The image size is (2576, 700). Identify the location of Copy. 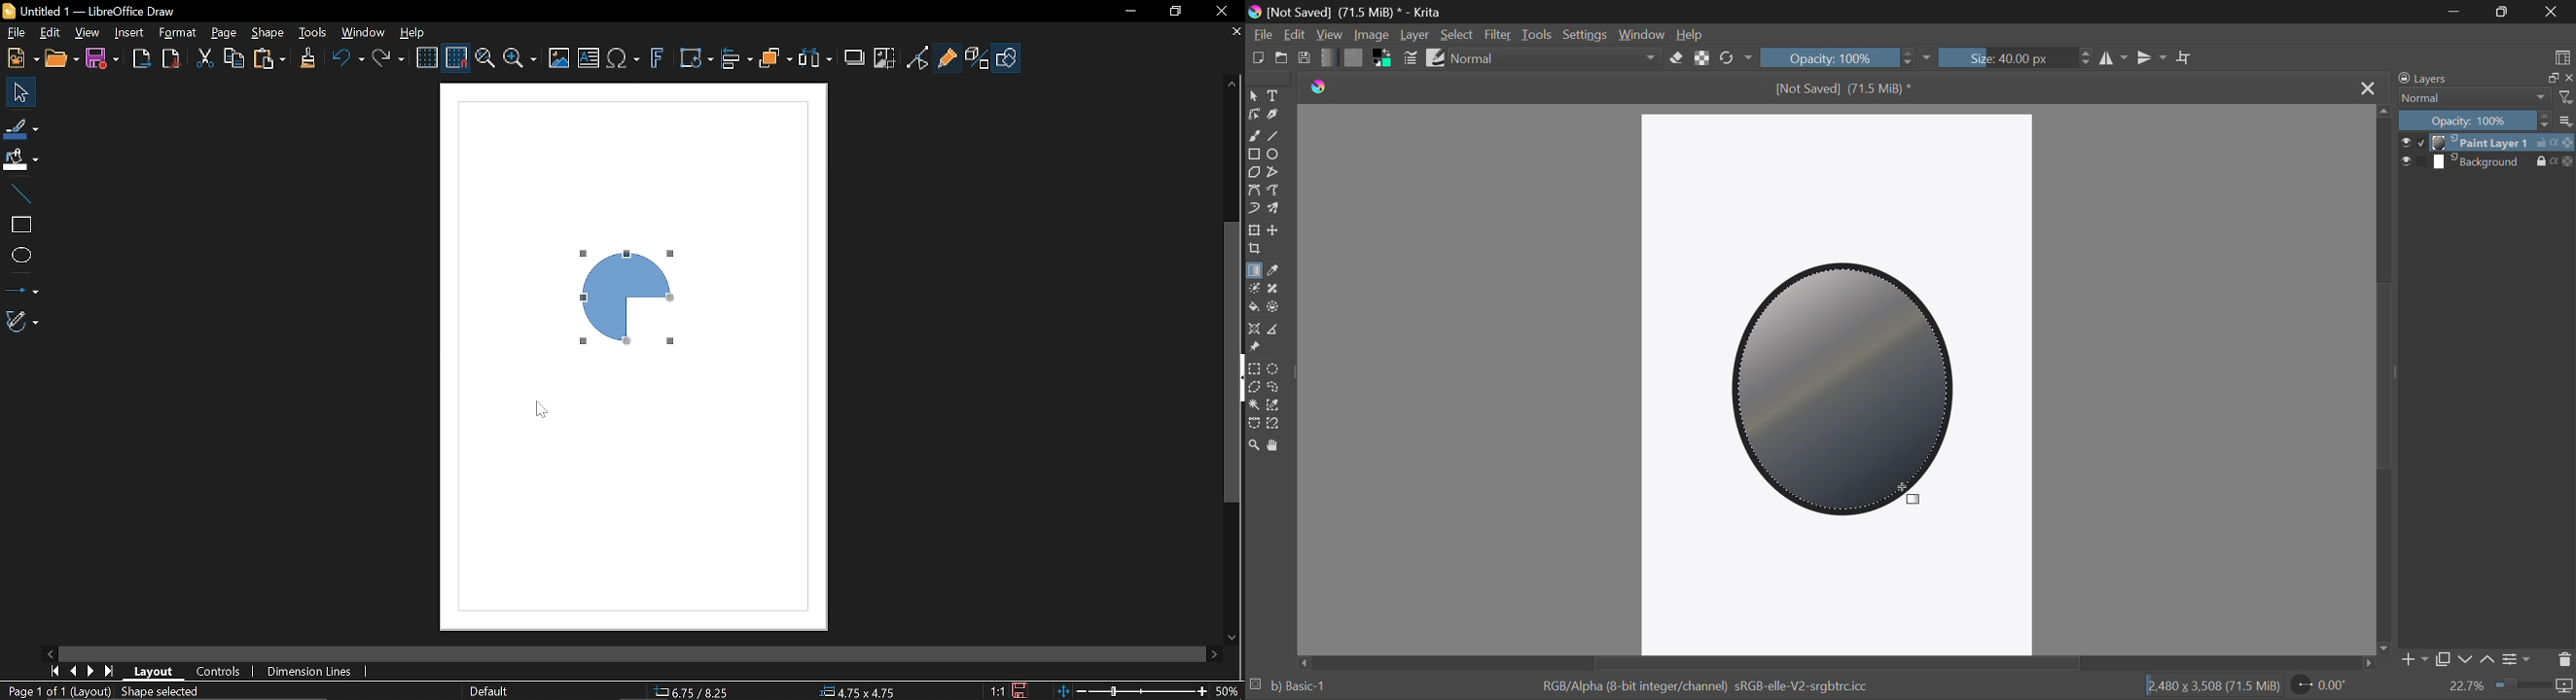
(234, 57).